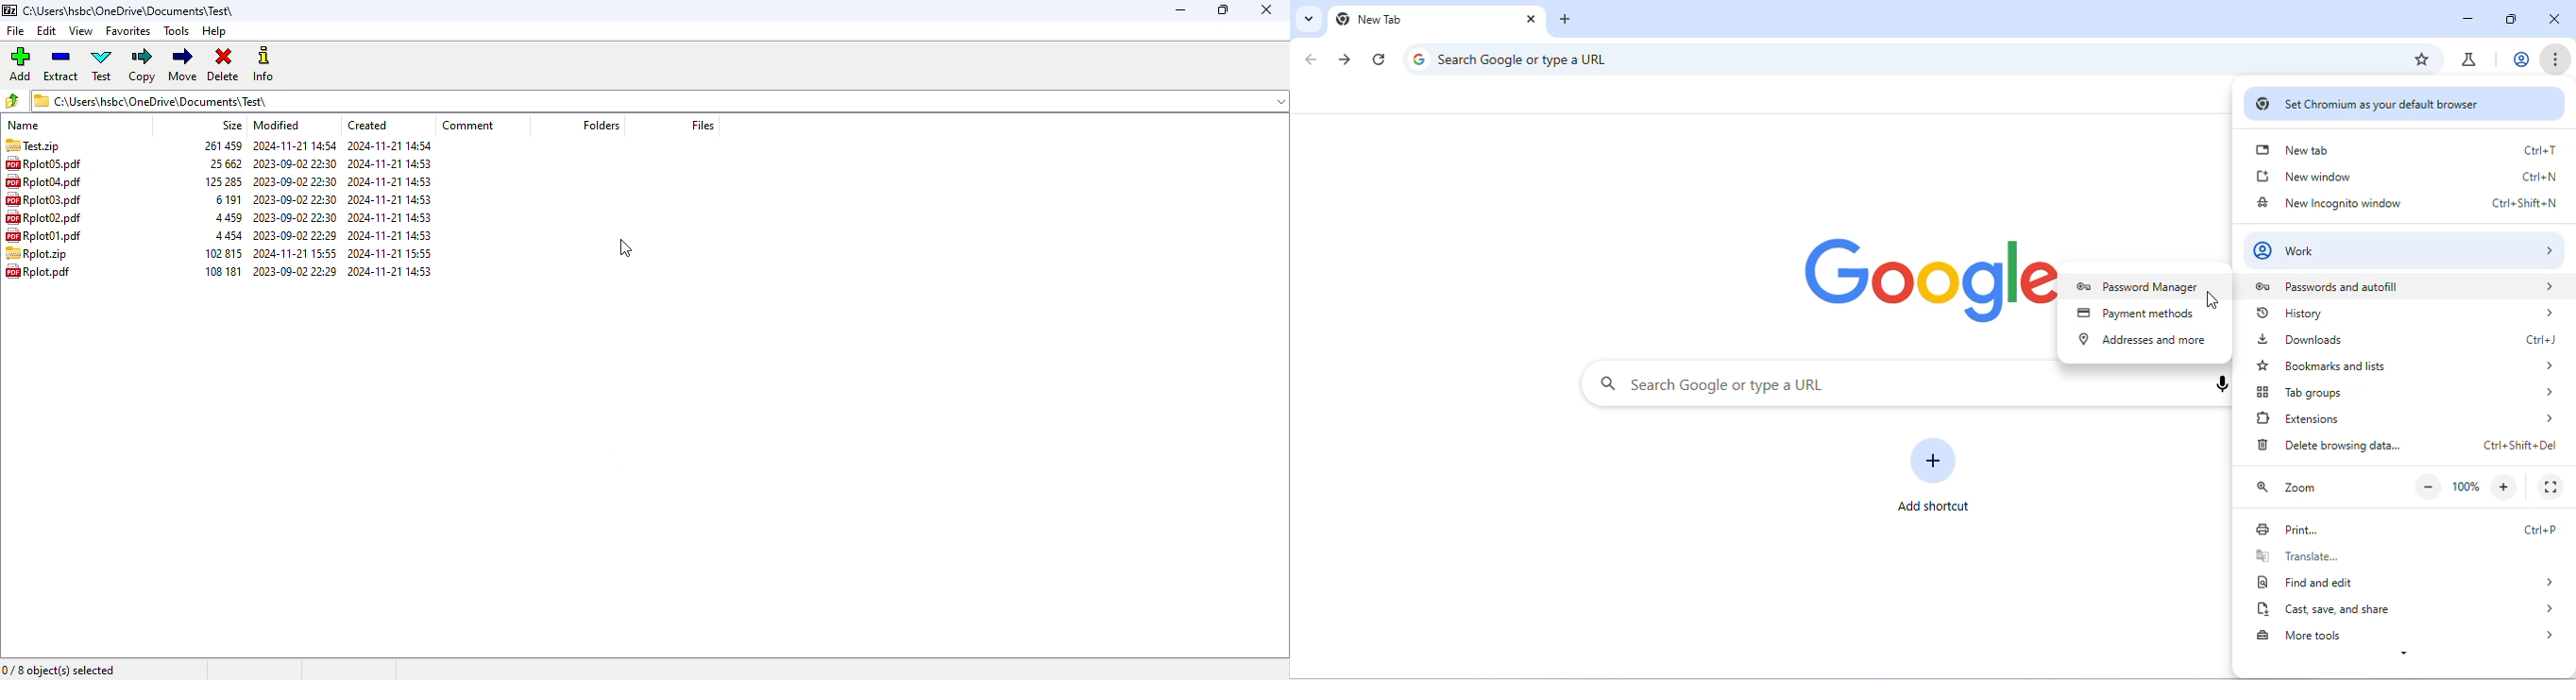 This screenshot has height=700, width=2576. Describe the element at coordinates (42, 235) in the screenshot. I see `Rplot01.pdf` at that location.